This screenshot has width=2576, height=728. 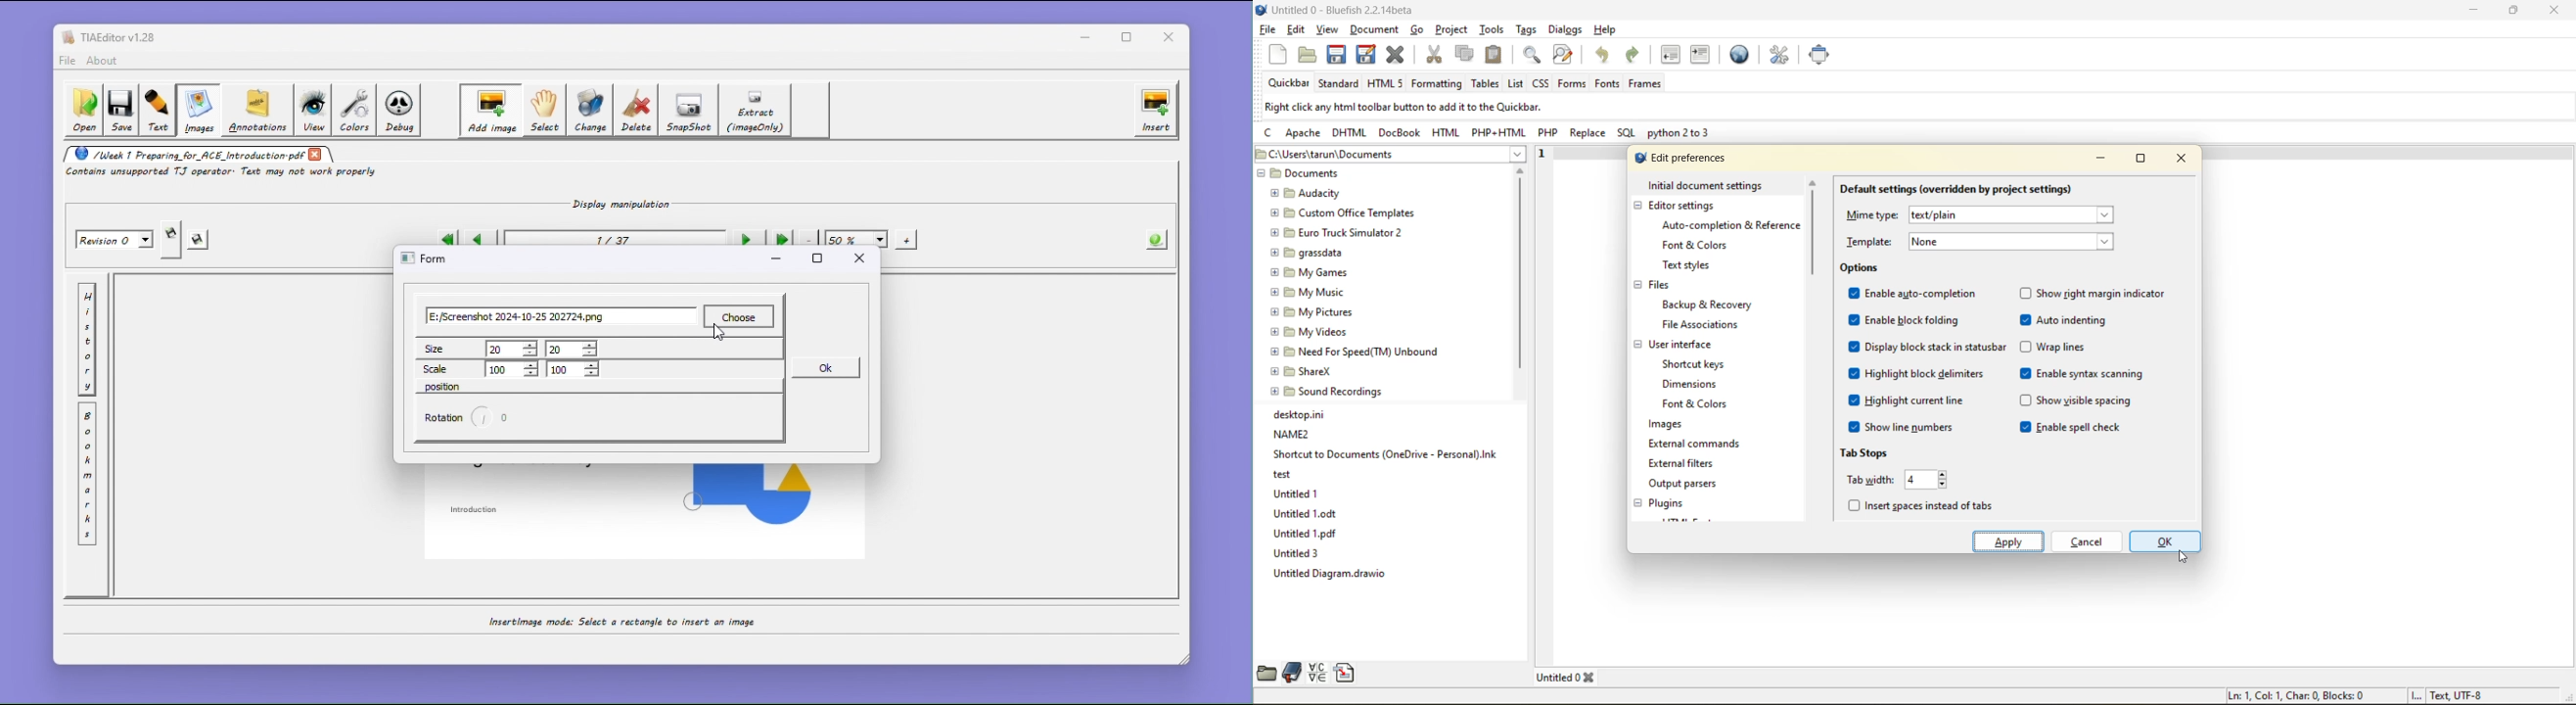 What do you see at coordinates (1591, 135) in the screenshot?
I see `replace` at bounding box center [1591, 135].